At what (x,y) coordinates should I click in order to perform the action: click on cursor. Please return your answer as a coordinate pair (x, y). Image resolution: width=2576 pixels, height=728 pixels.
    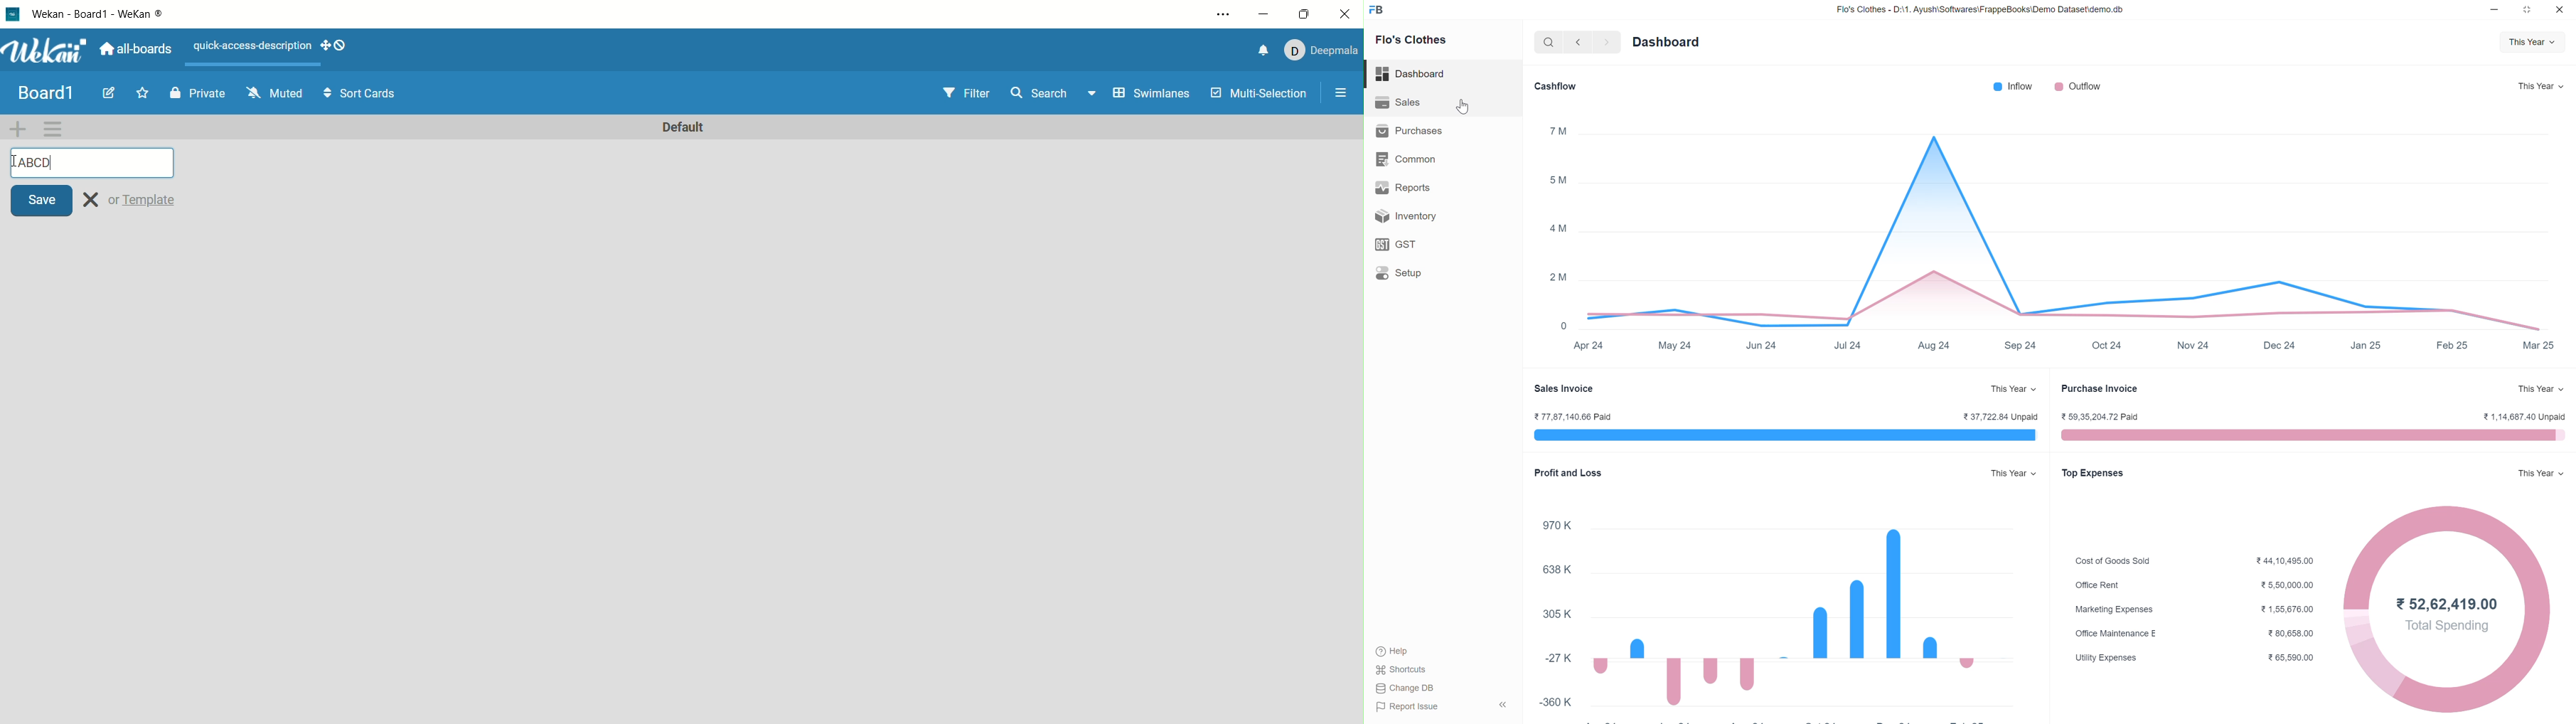
    Looking at the image, I should click on (14, 162).